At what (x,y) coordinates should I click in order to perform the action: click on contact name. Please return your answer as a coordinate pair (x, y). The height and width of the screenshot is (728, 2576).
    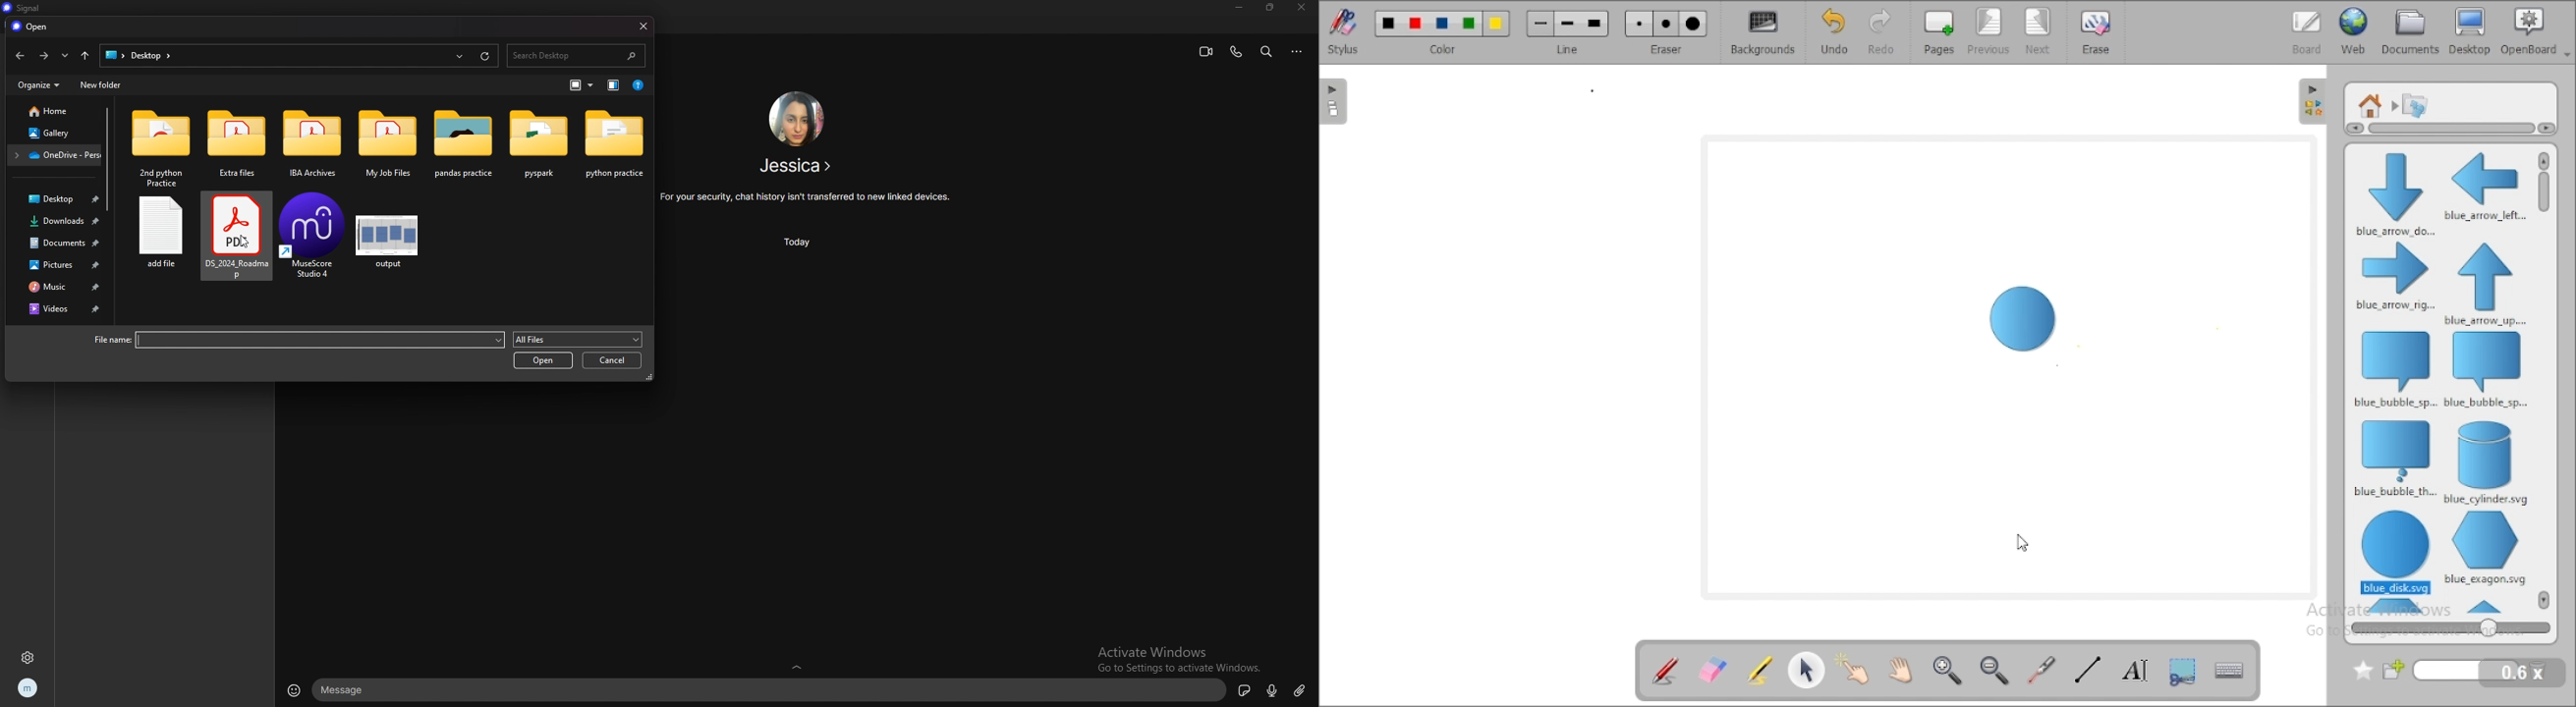
    Looking at the image, I should click on (798, 165).